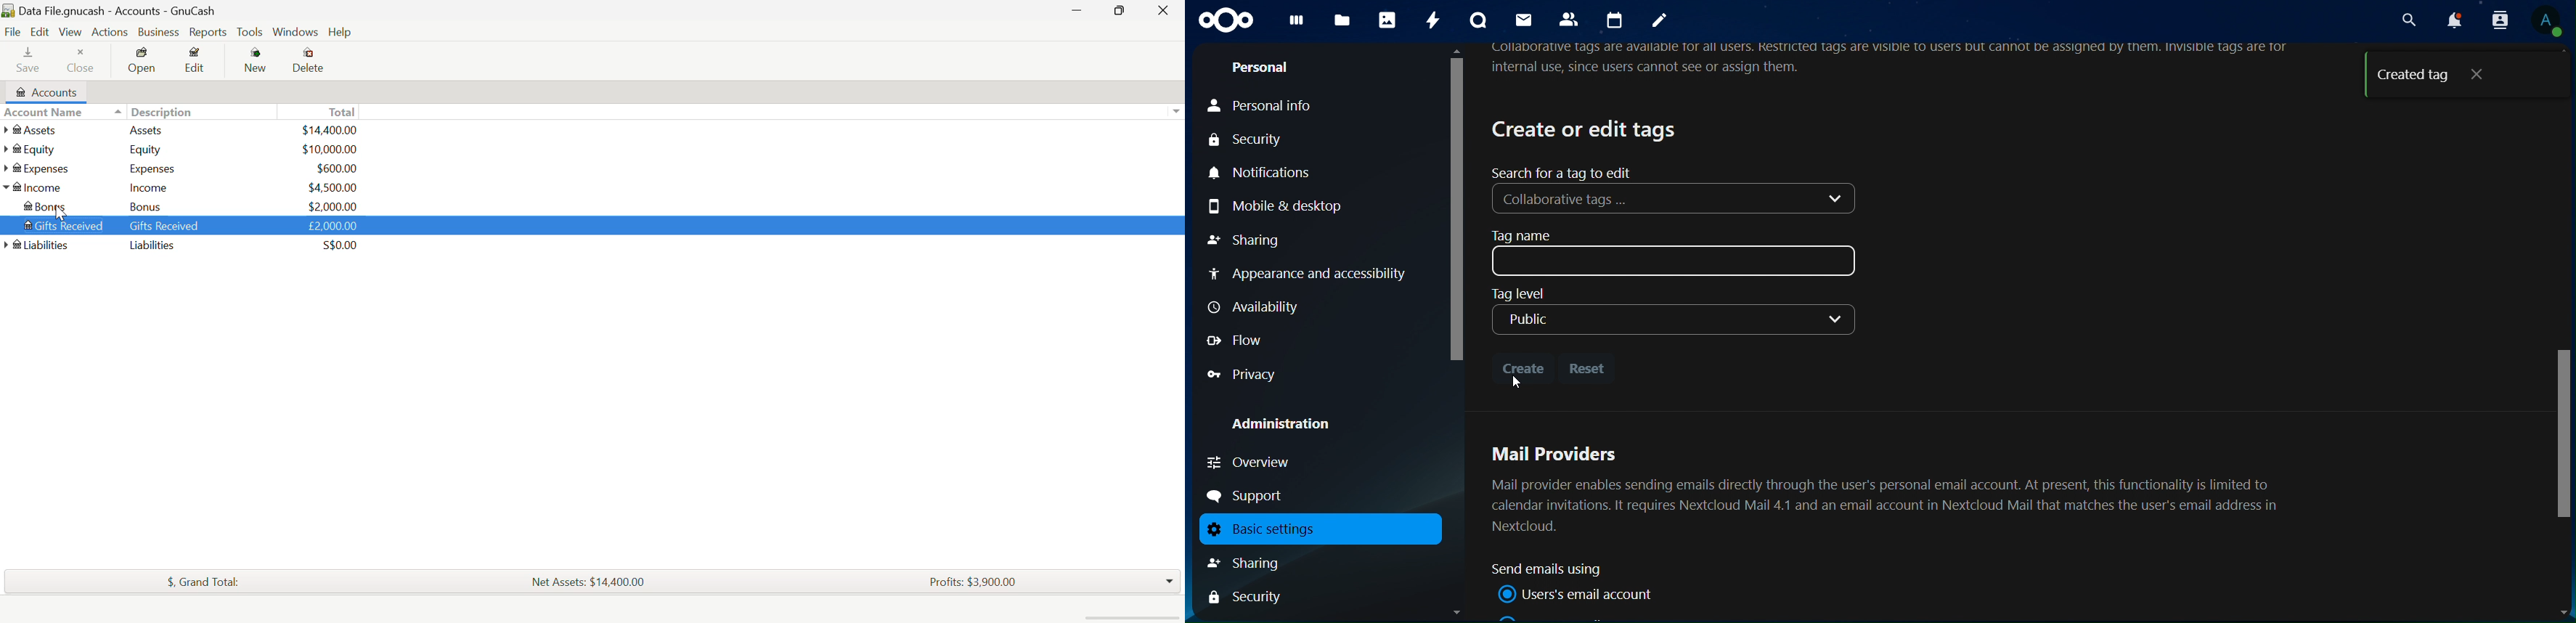  What do you see at coordinates (41, 169) in the screenshot?
I see `Expenses` at bounding box center [41, 169].